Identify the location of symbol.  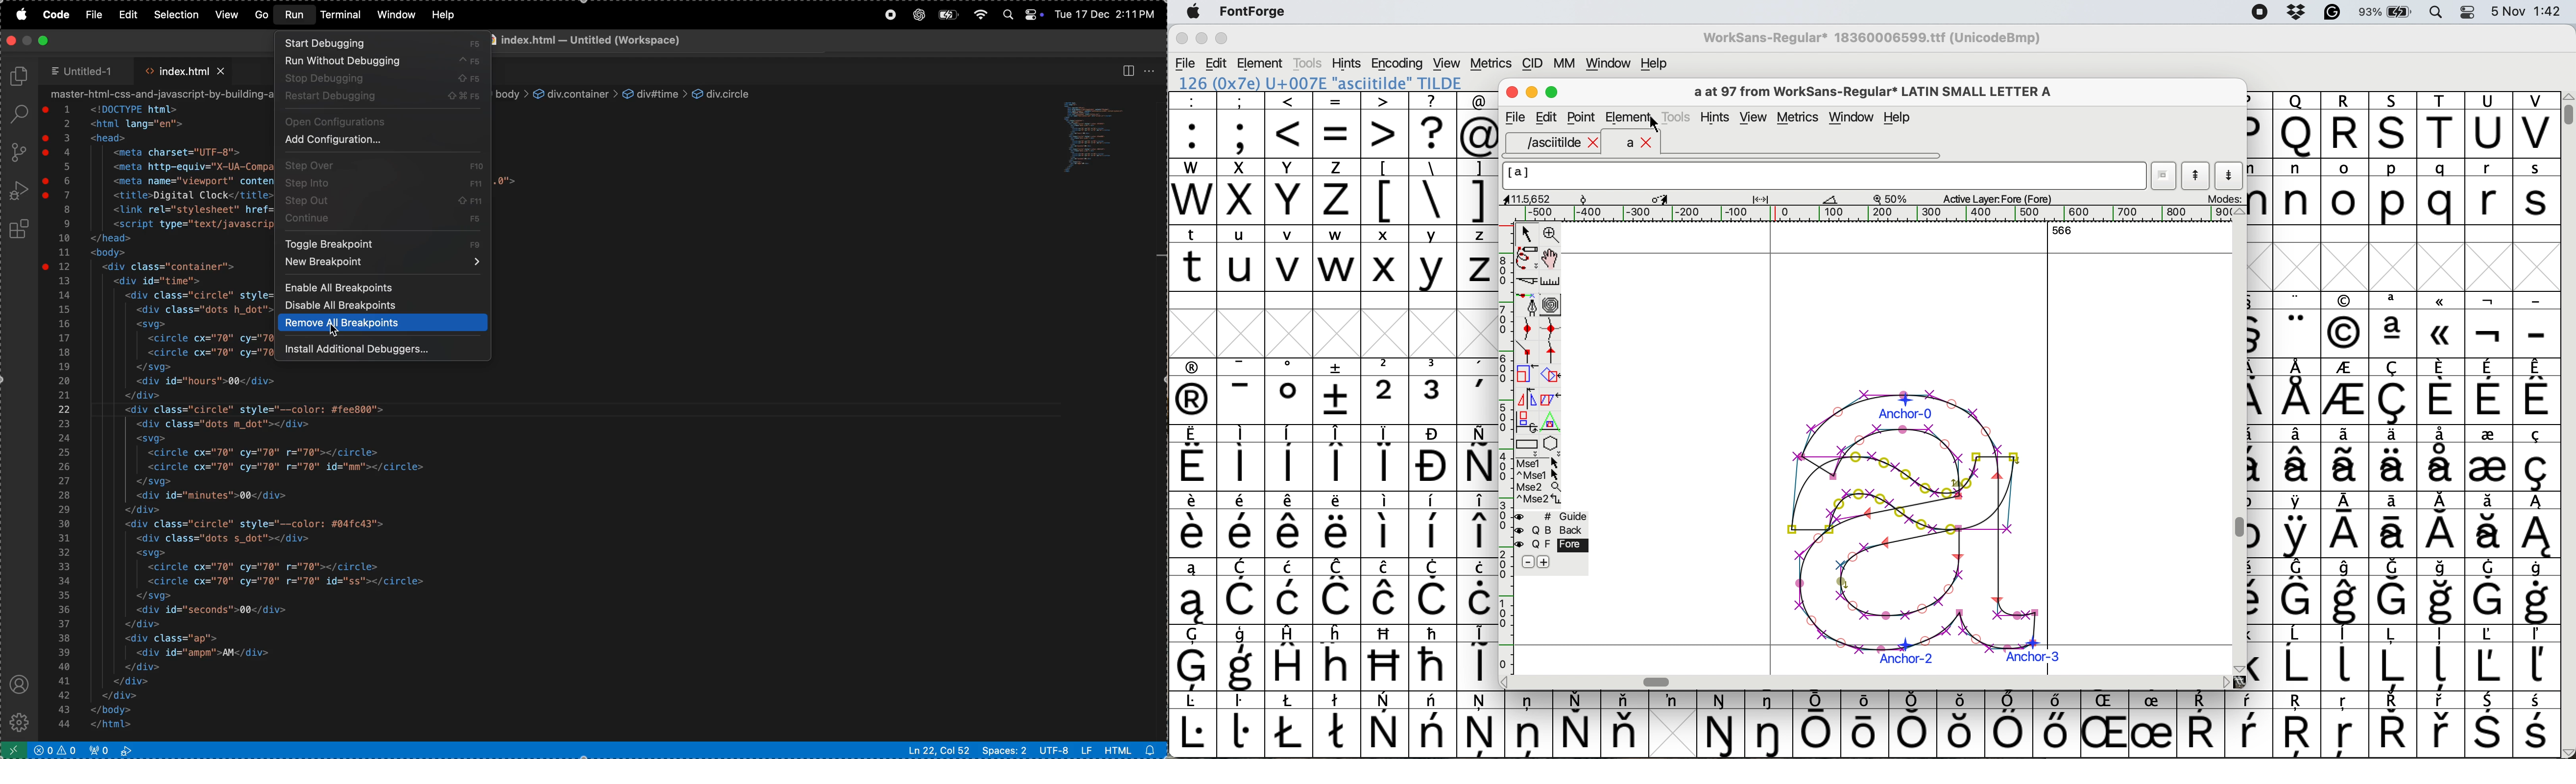
(2346, 393).